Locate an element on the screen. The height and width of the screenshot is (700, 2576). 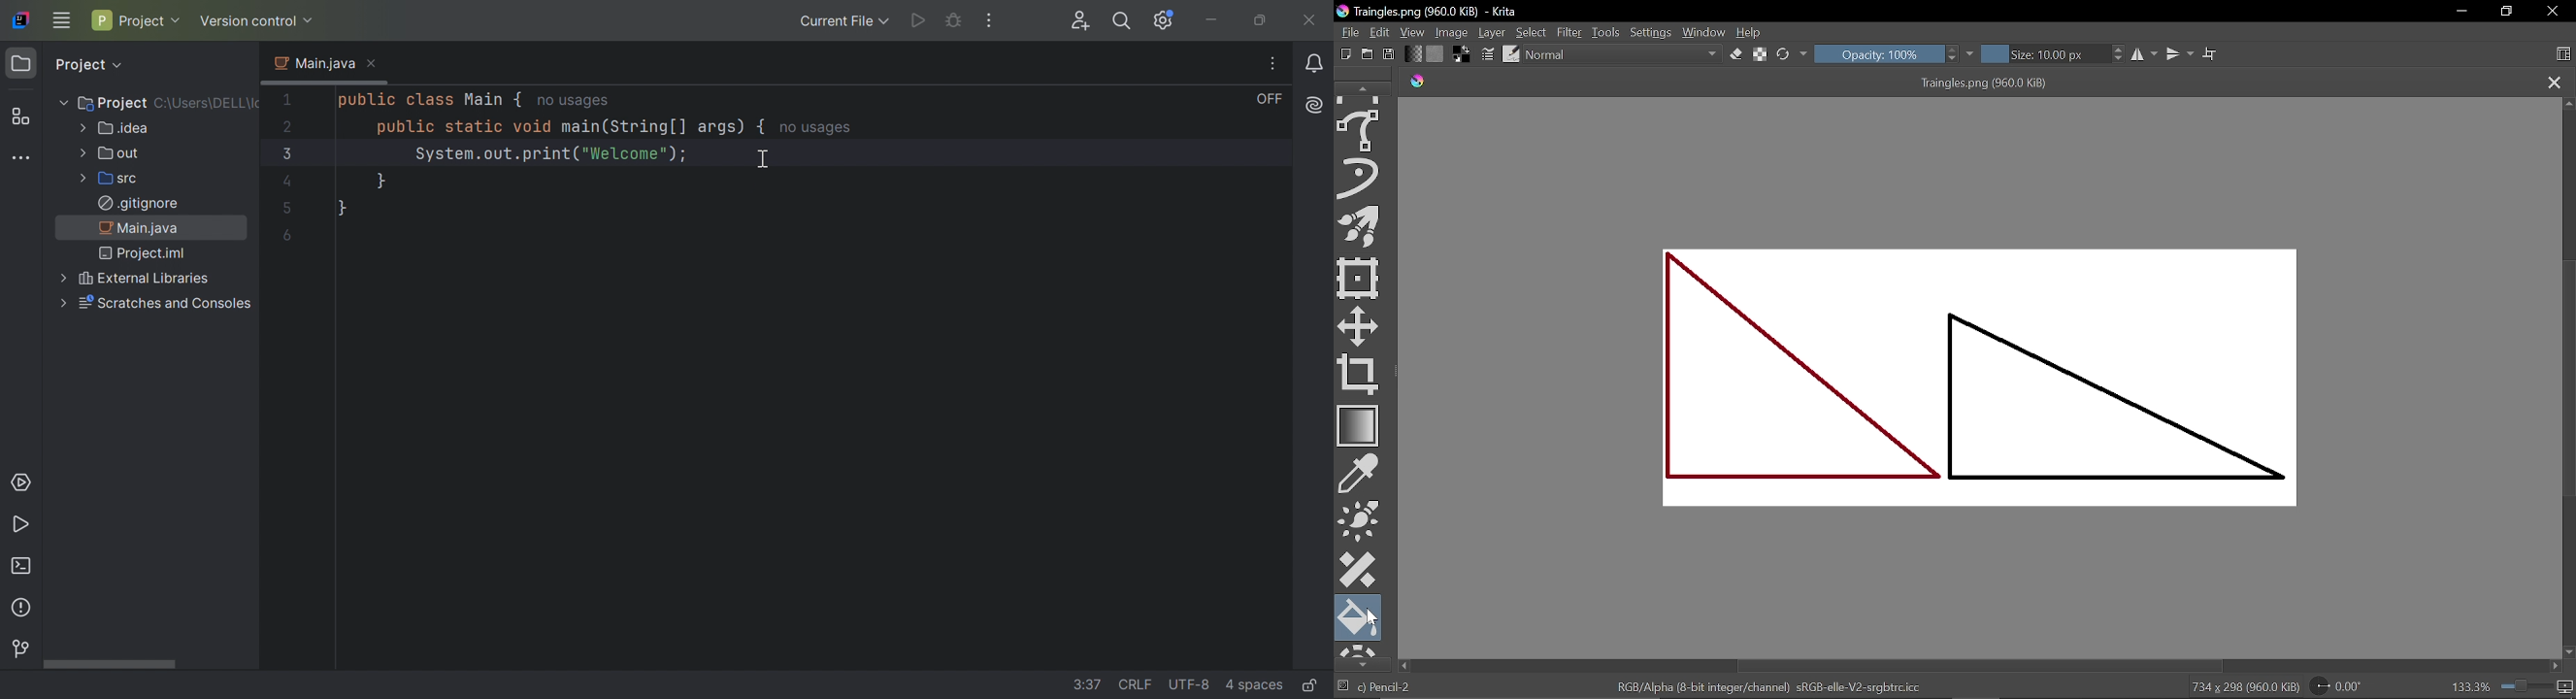
CLose current tab is located at coordinates (2555, 83).